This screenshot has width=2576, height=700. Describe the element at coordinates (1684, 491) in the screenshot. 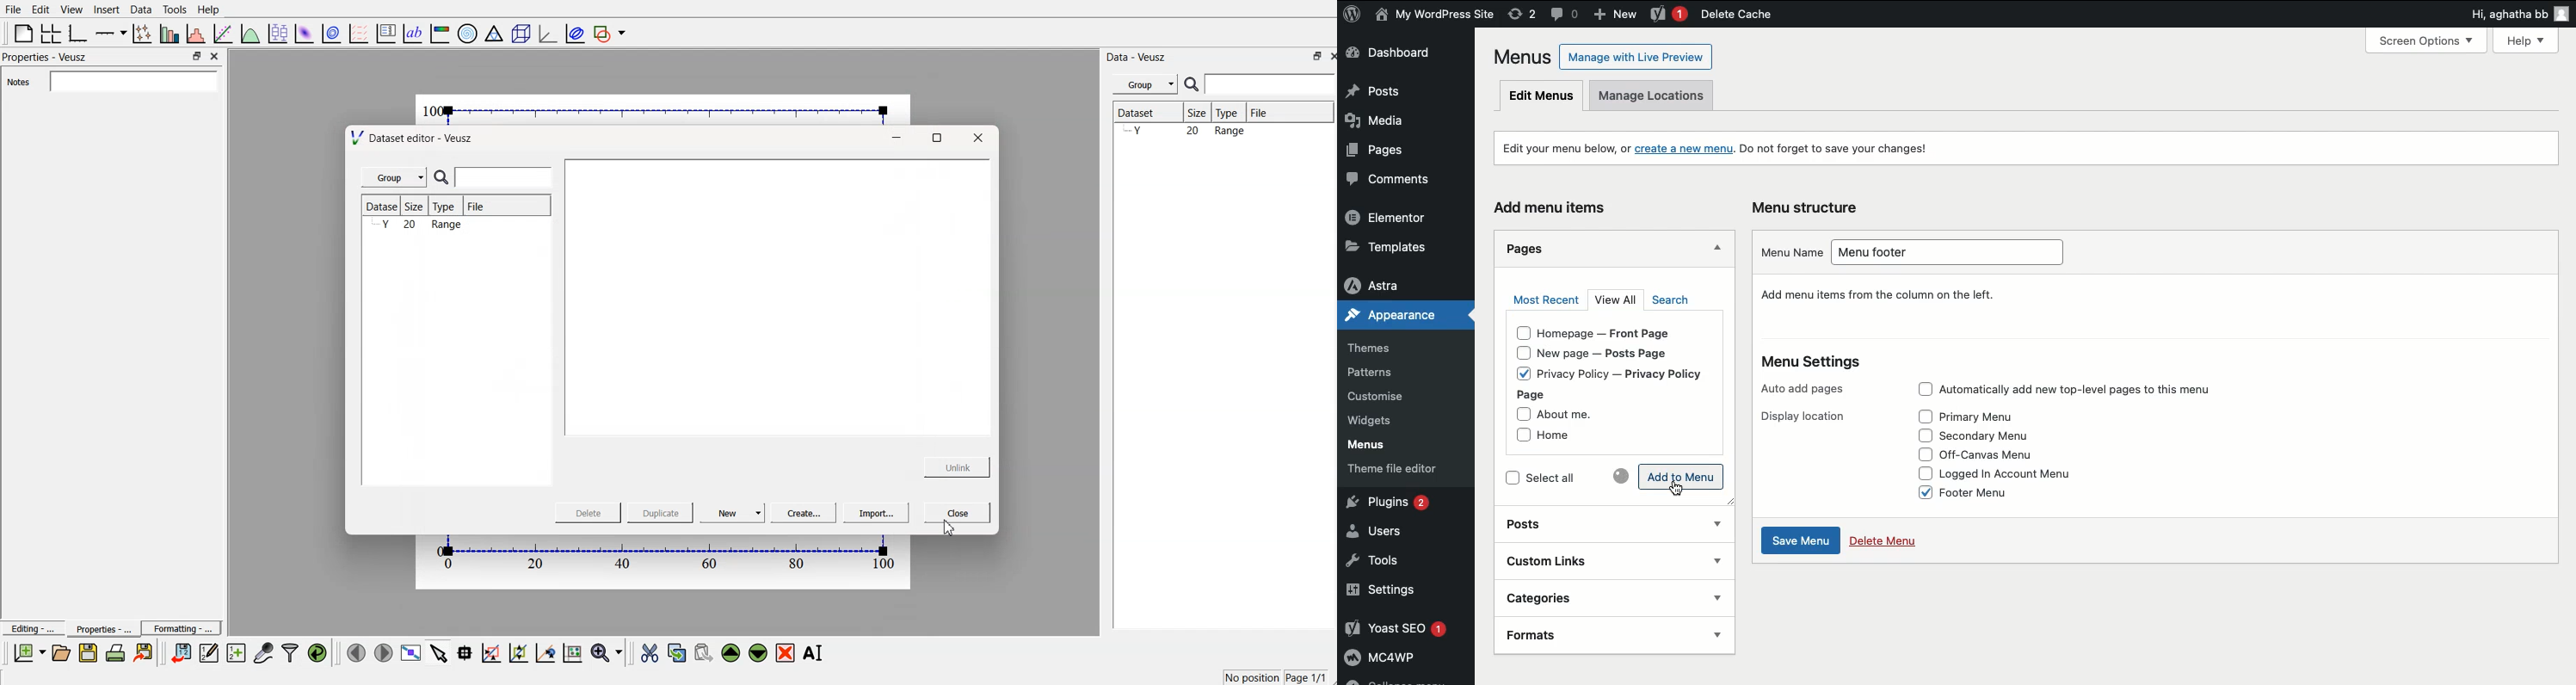

I see `cursor` at that location.